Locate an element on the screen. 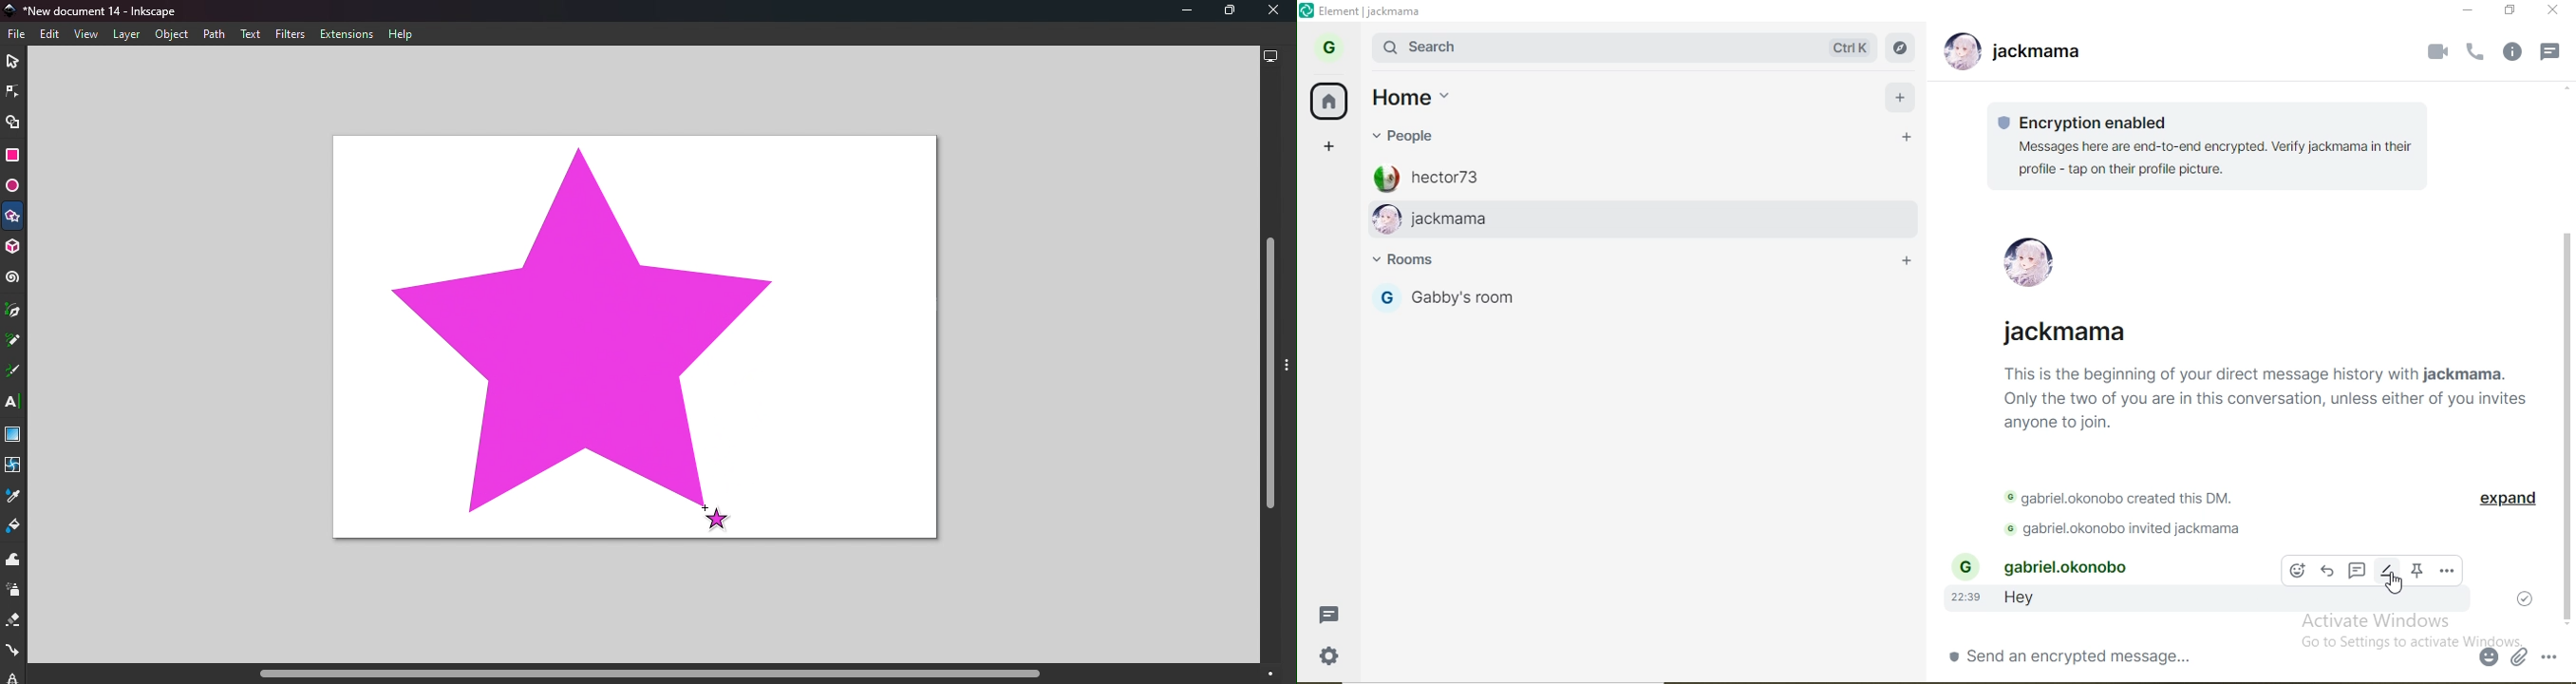 This screenshot has height=700, width=2576. room is located at coordinates (1422, 262).